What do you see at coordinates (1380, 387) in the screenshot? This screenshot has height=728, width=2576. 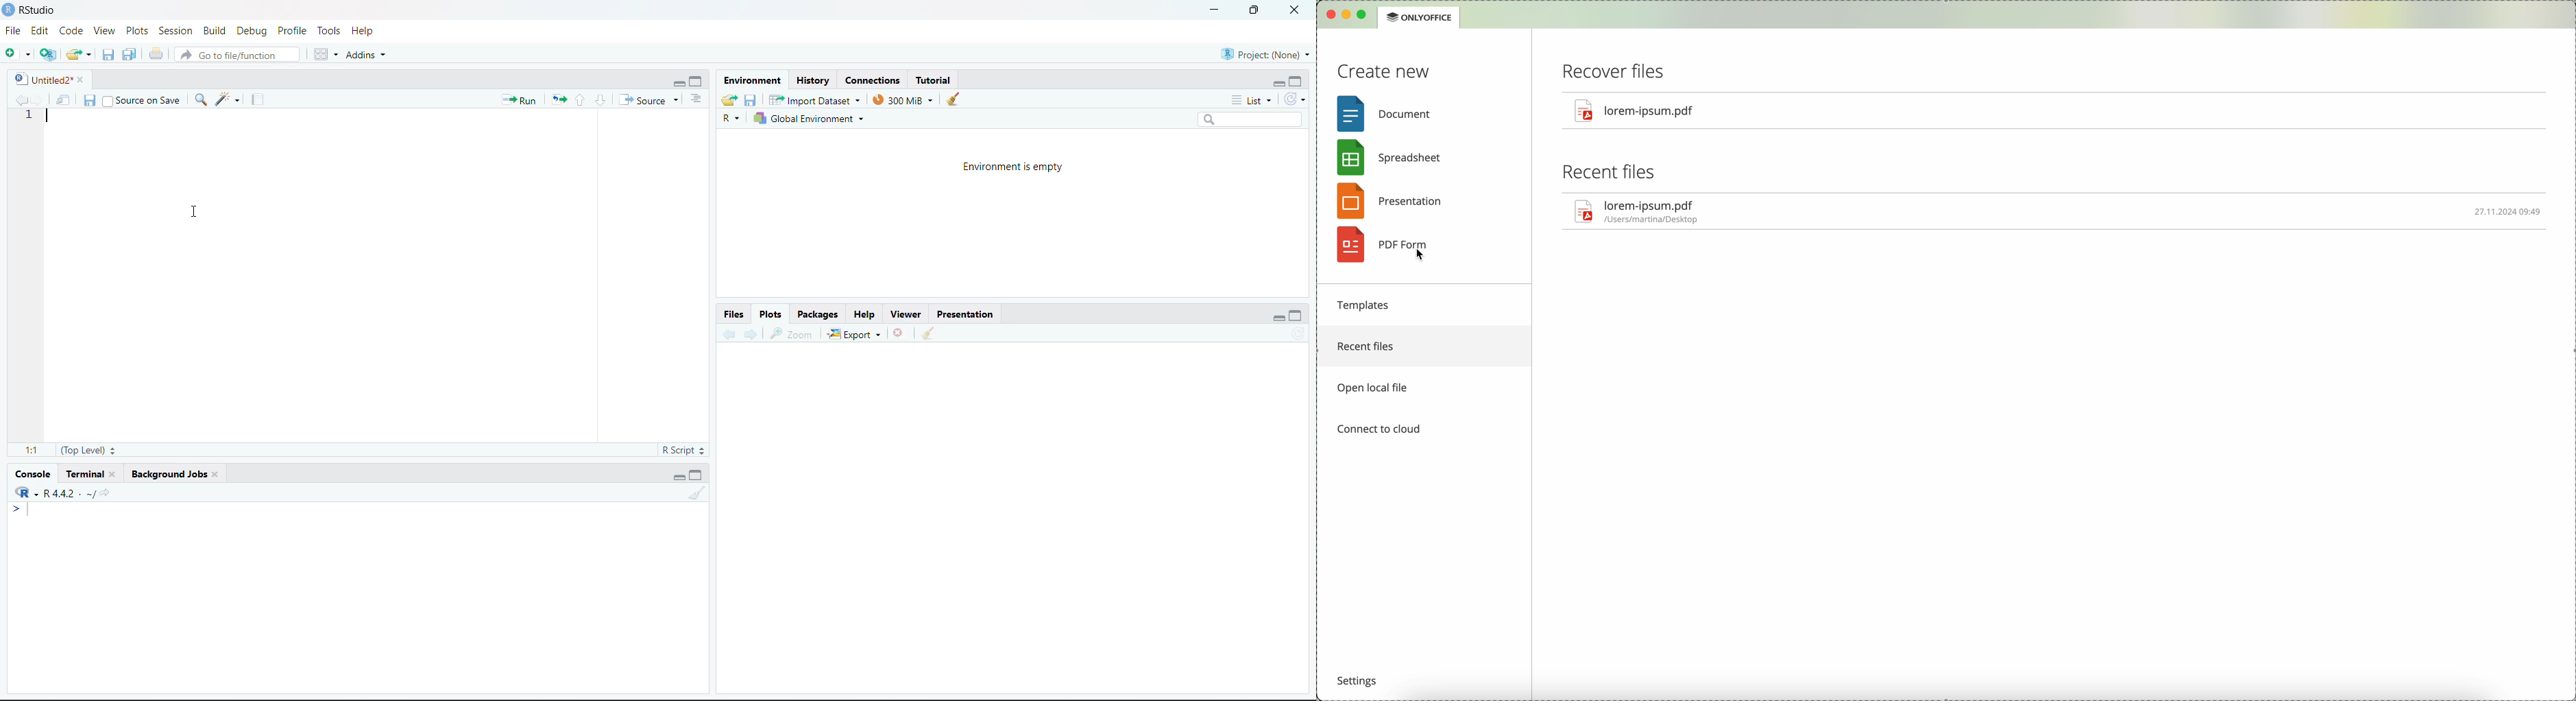 I see `open local file` at bounding box center [1380, 387].